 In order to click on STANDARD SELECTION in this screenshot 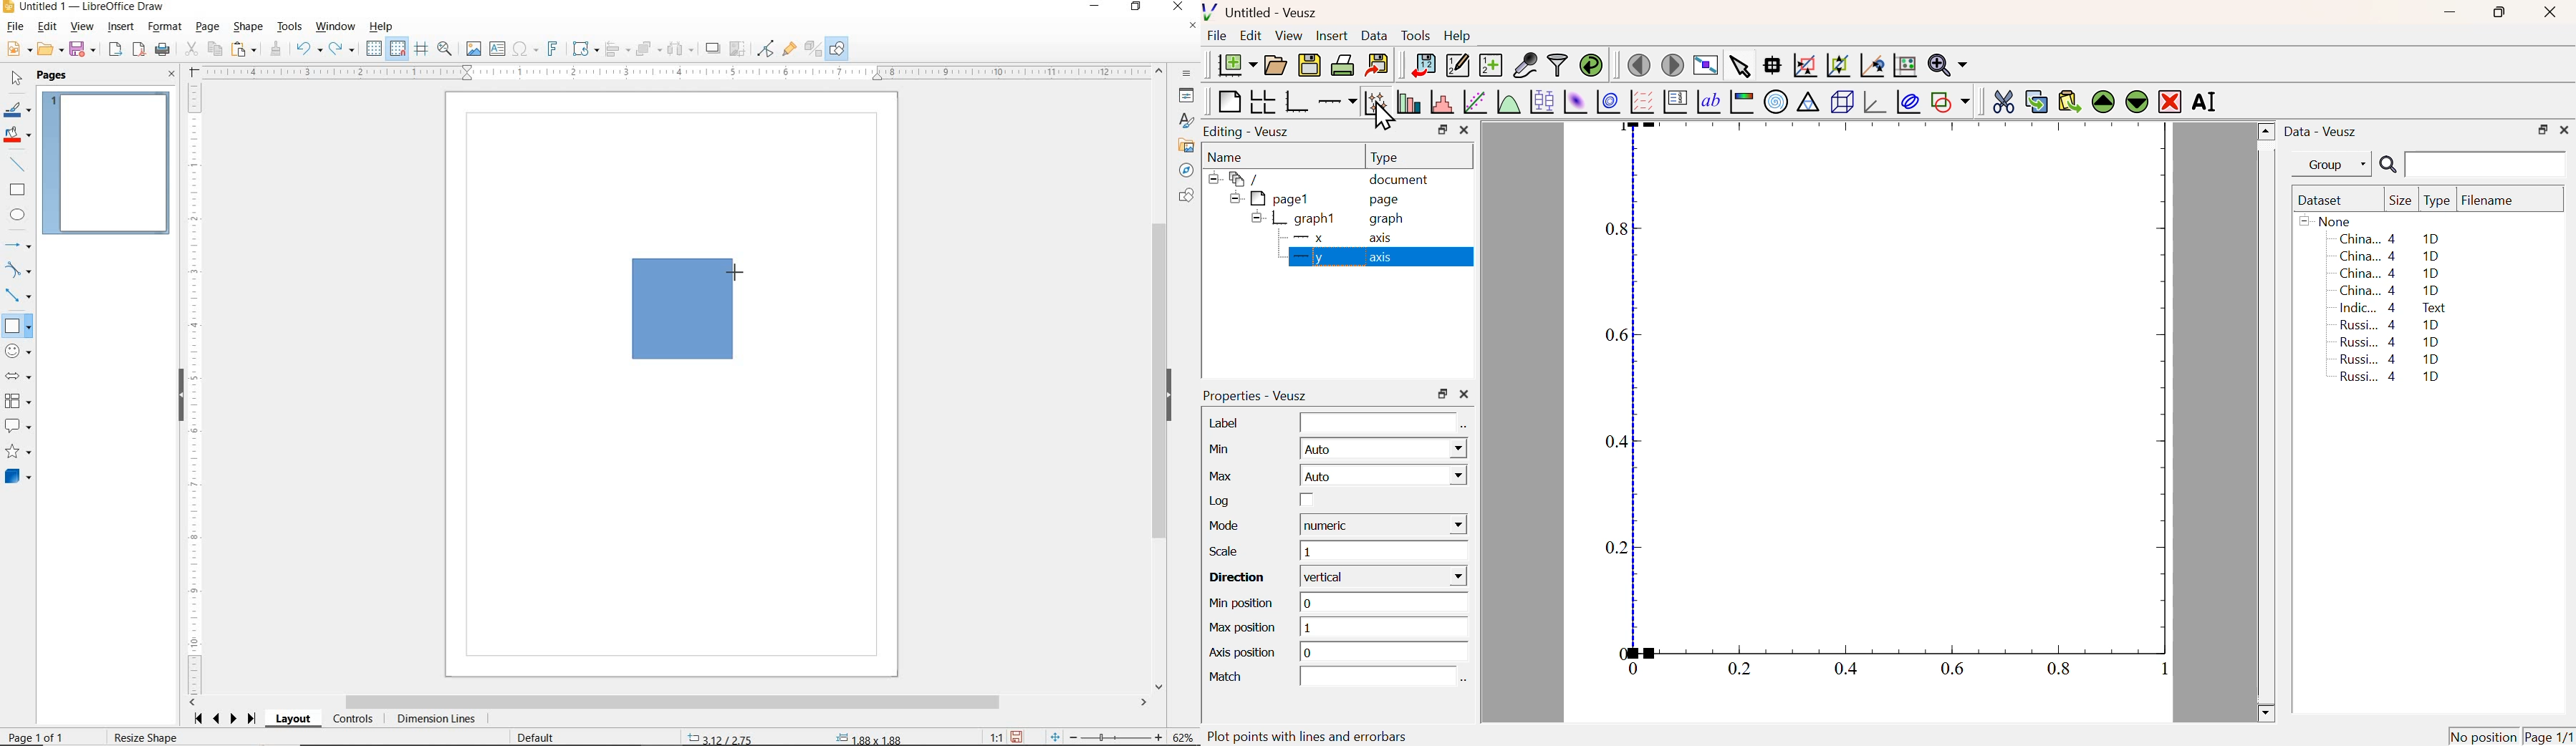, I will do `click(796, 735)`.